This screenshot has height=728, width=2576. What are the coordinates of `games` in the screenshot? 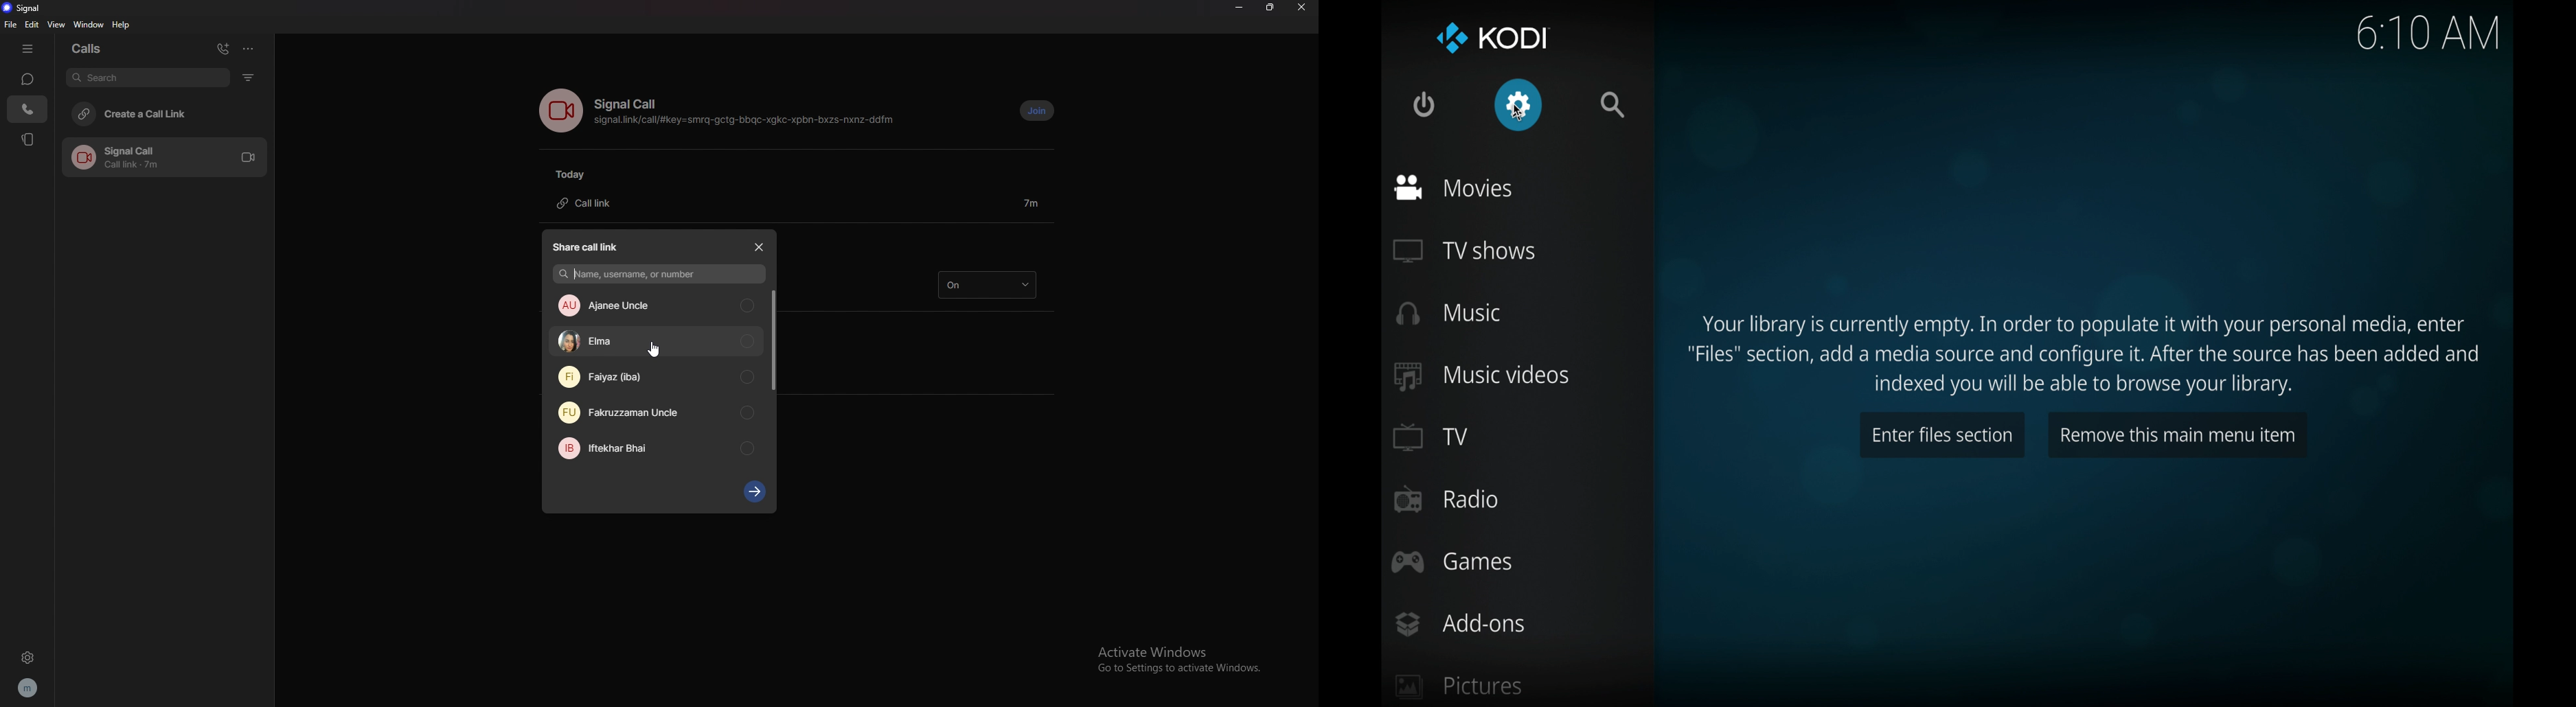 It's located at (1453, 561).